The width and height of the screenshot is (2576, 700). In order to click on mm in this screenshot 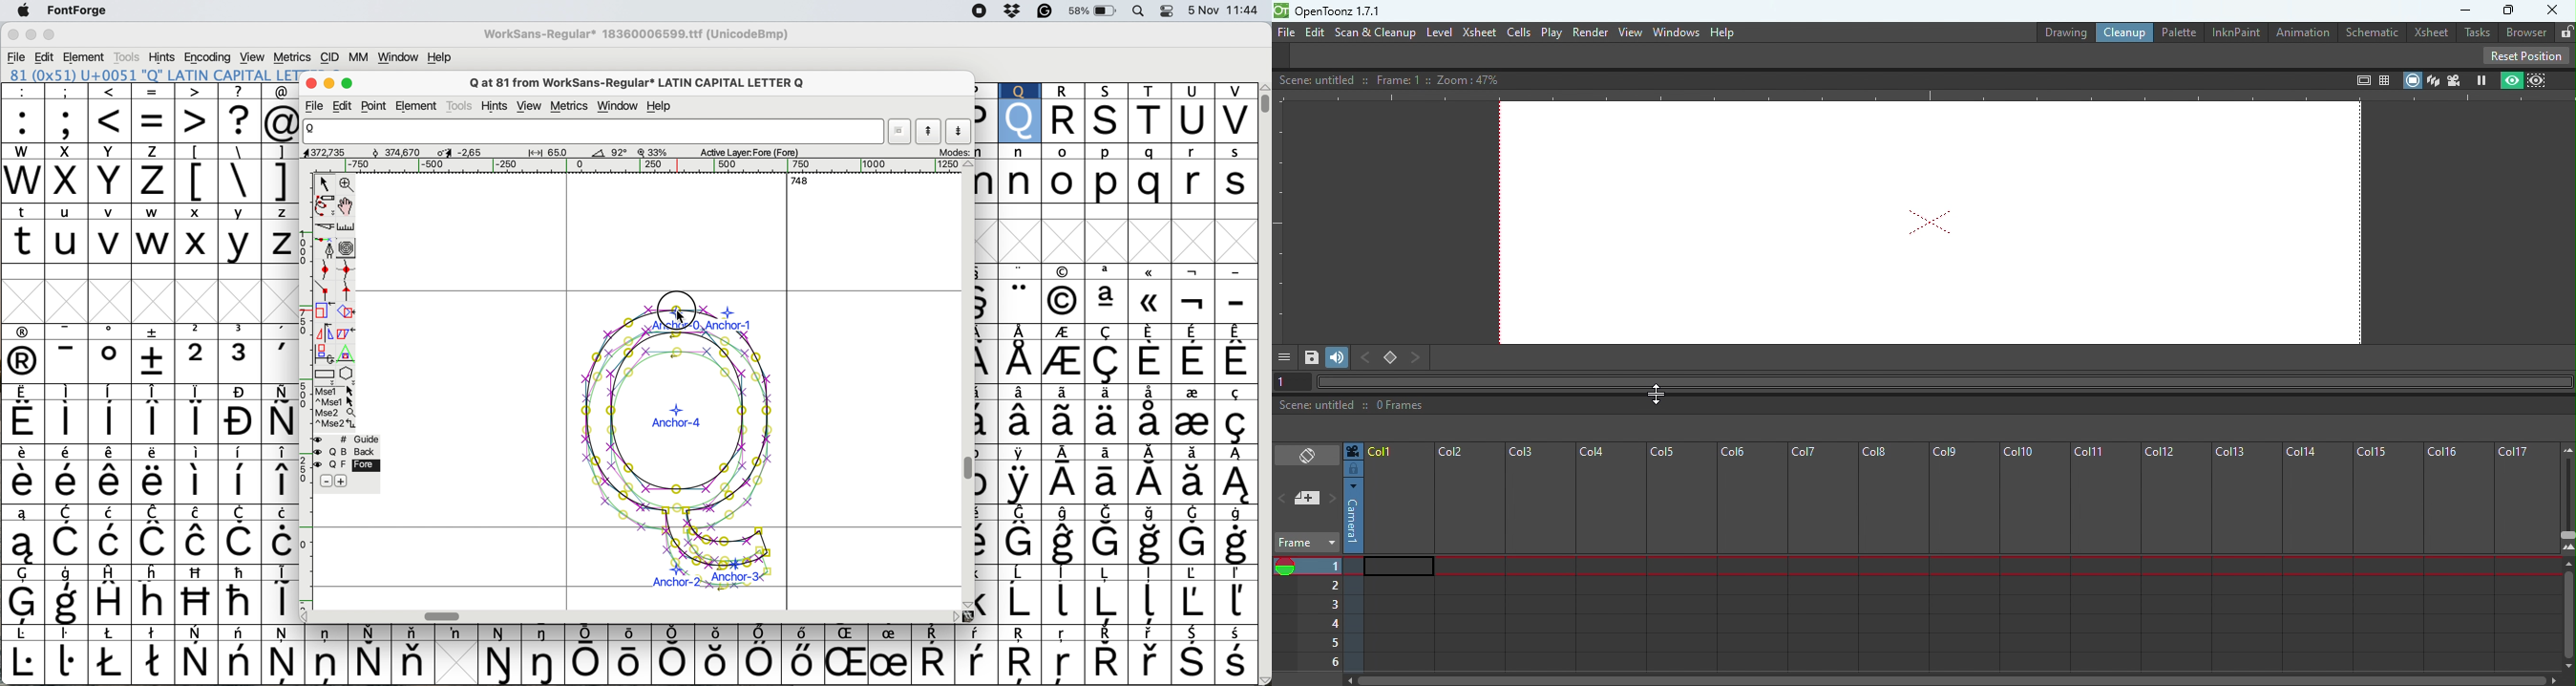, I will do `click(356, 58)`.